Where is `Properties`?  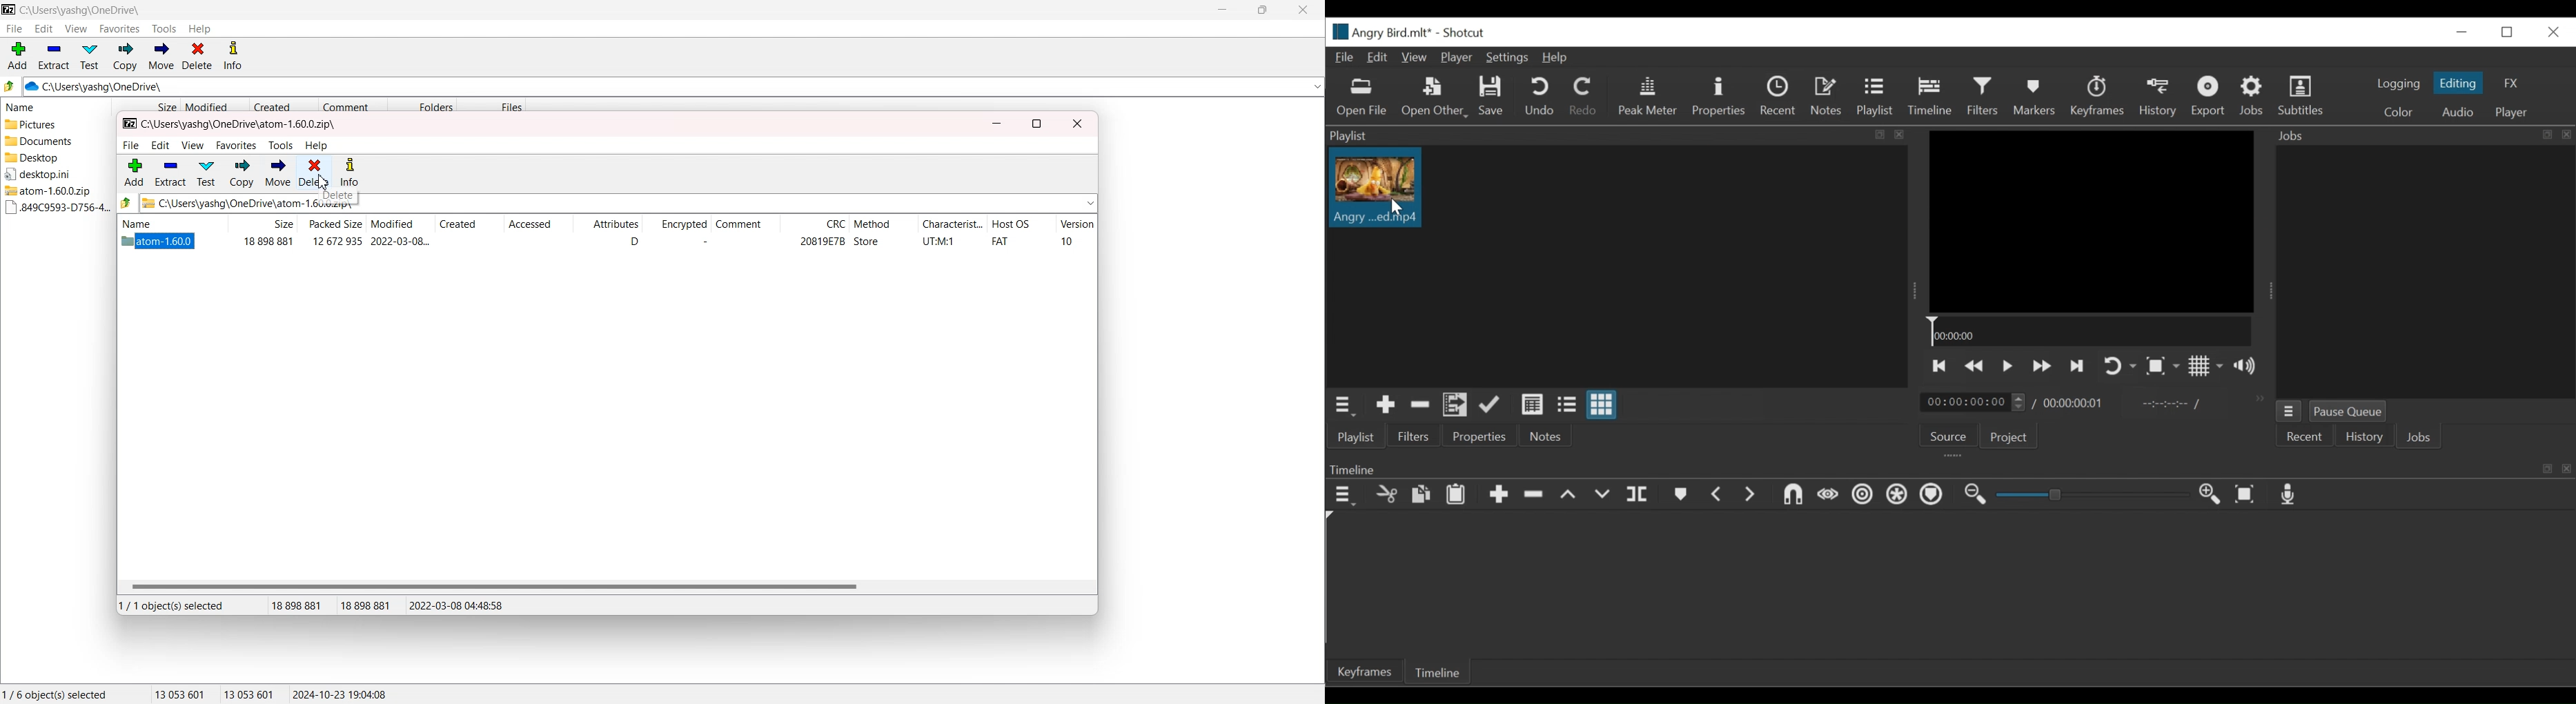
Properties is located at coordinates (1479, 435).